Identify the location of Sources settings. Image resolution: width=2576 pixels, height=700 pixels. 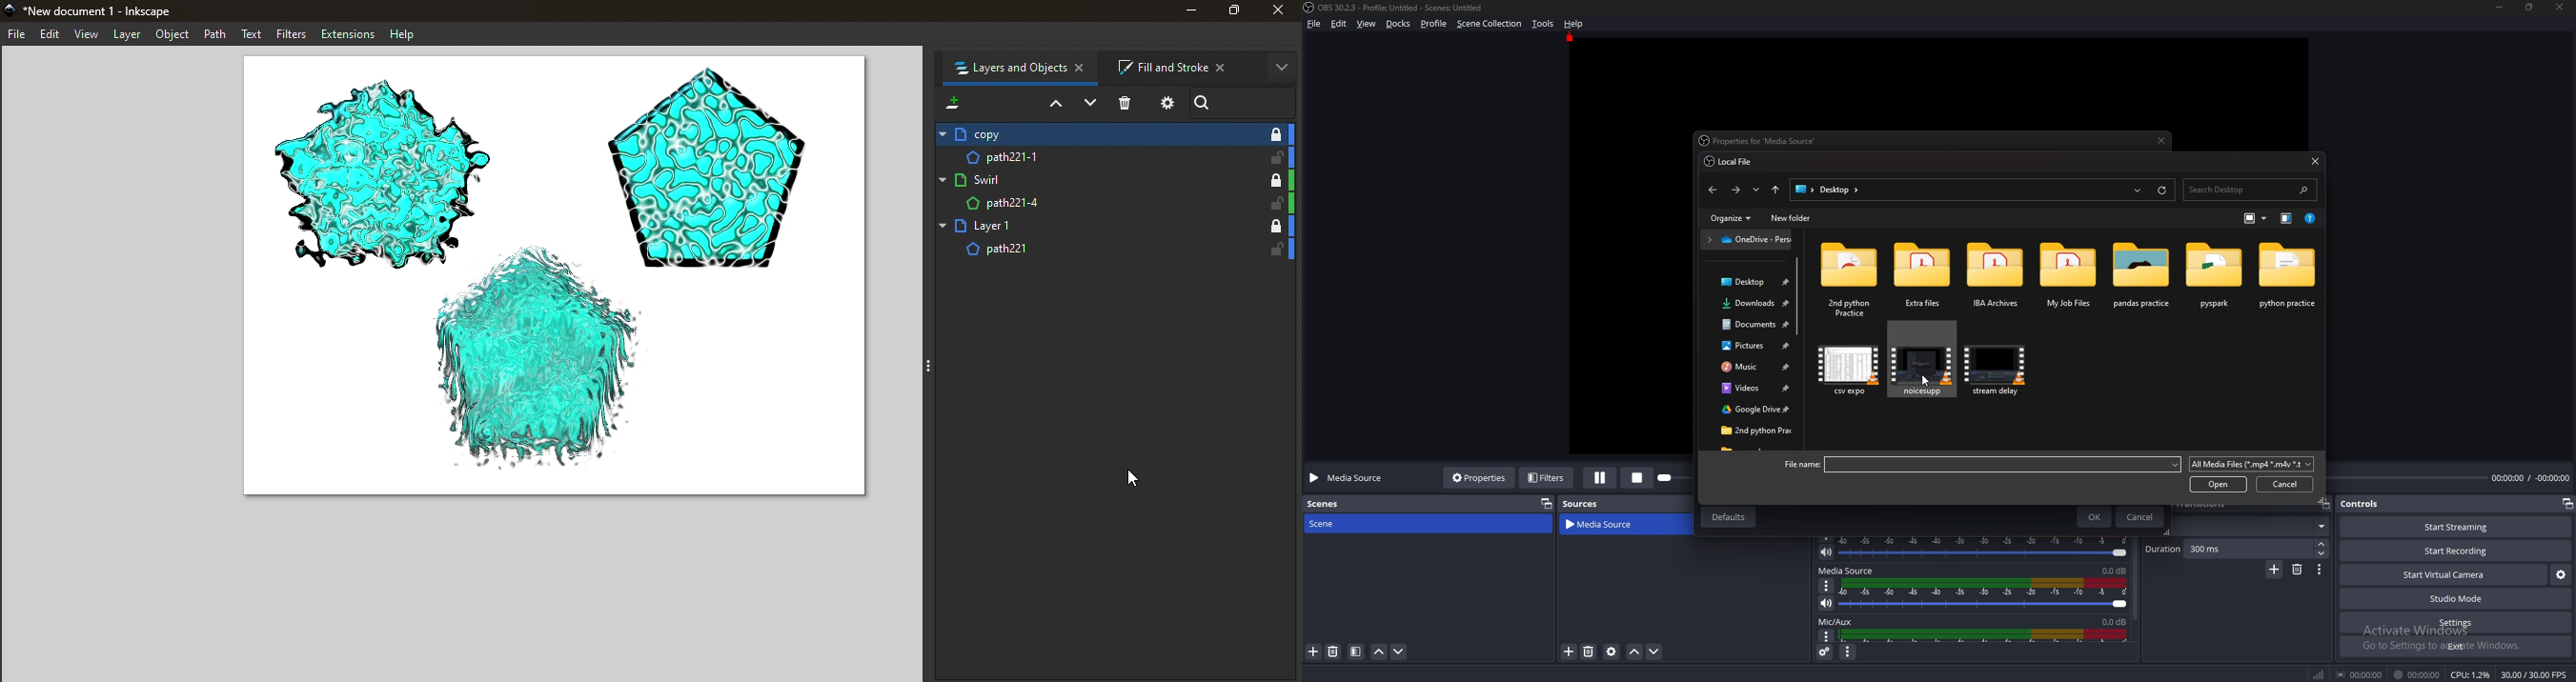
(1612, 651).